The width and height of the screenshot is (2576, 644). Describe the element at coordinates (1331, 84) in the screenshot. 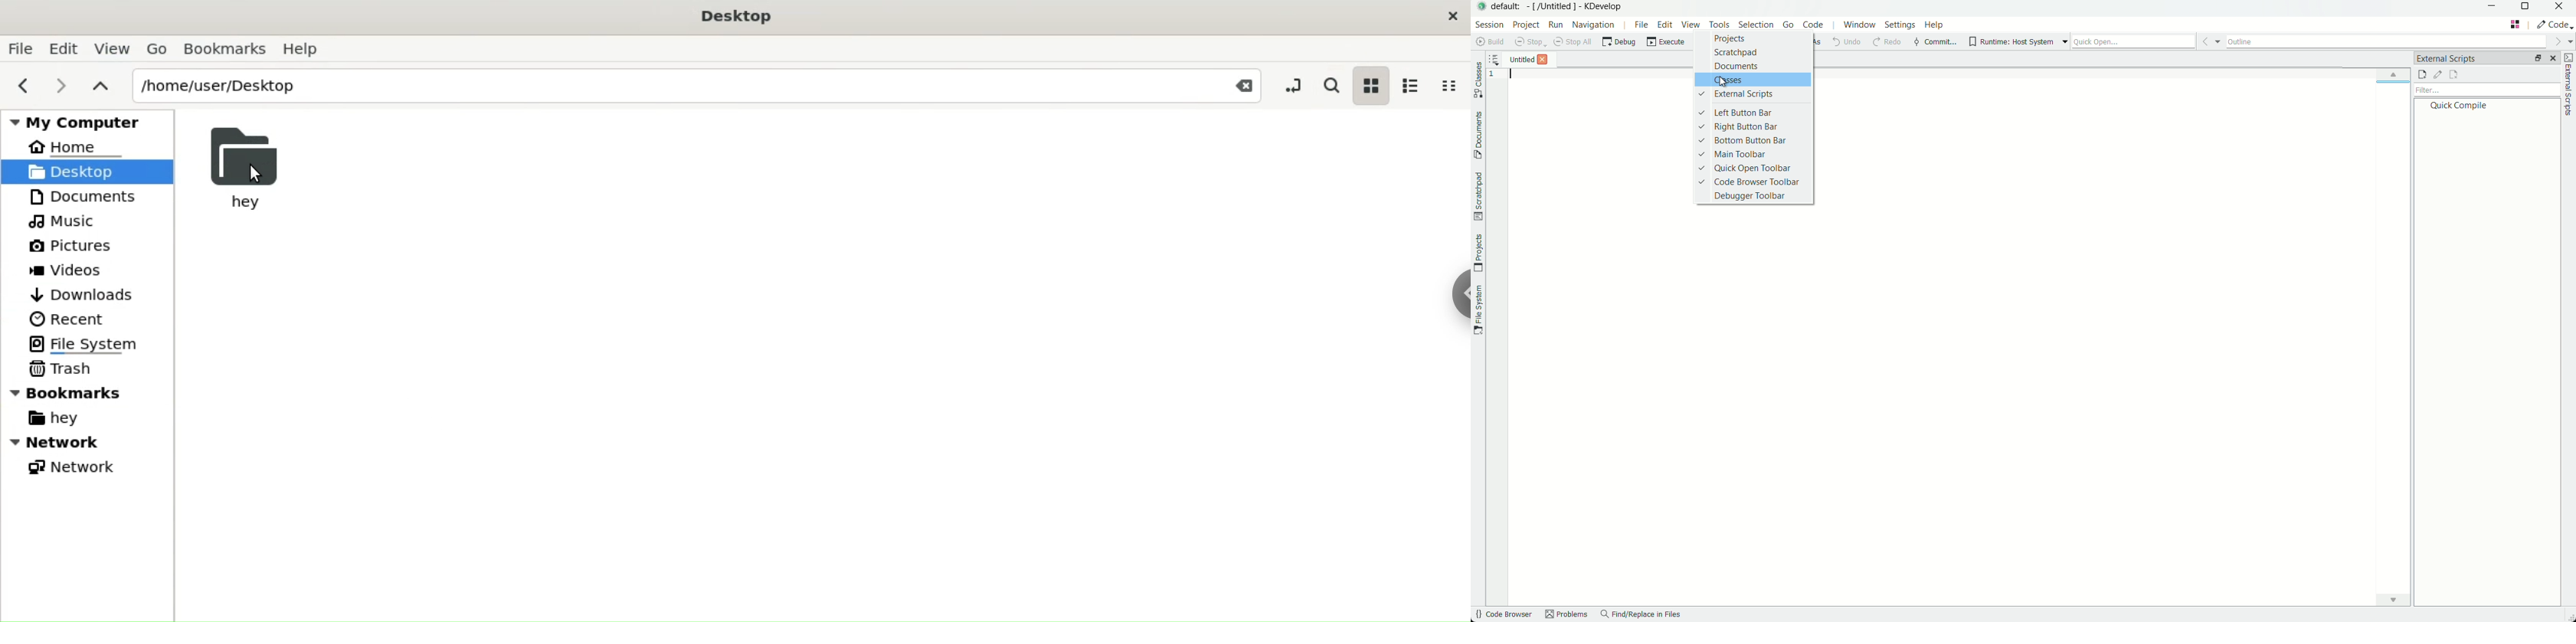

I see `search` at that location.